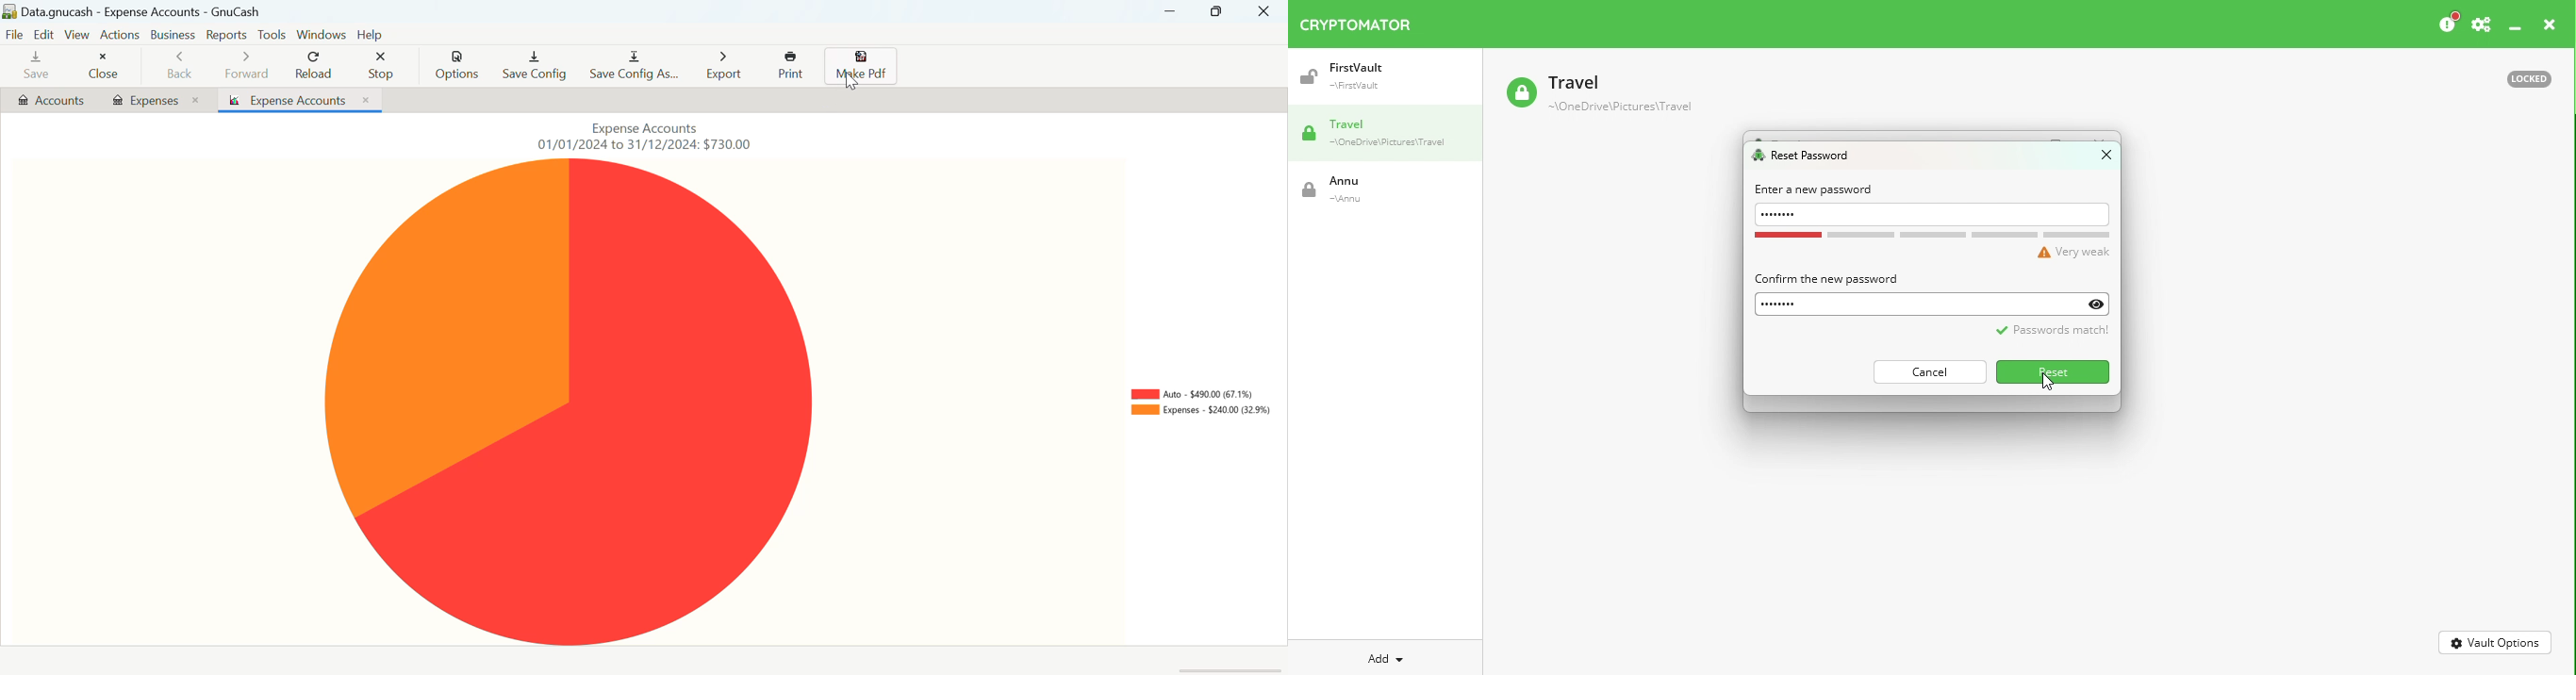 This screenshot has width=2576, height=700. What do you see at coordinates (45, 34) in the screenshot?
I see `Edit` at bounding box center [45, 34].